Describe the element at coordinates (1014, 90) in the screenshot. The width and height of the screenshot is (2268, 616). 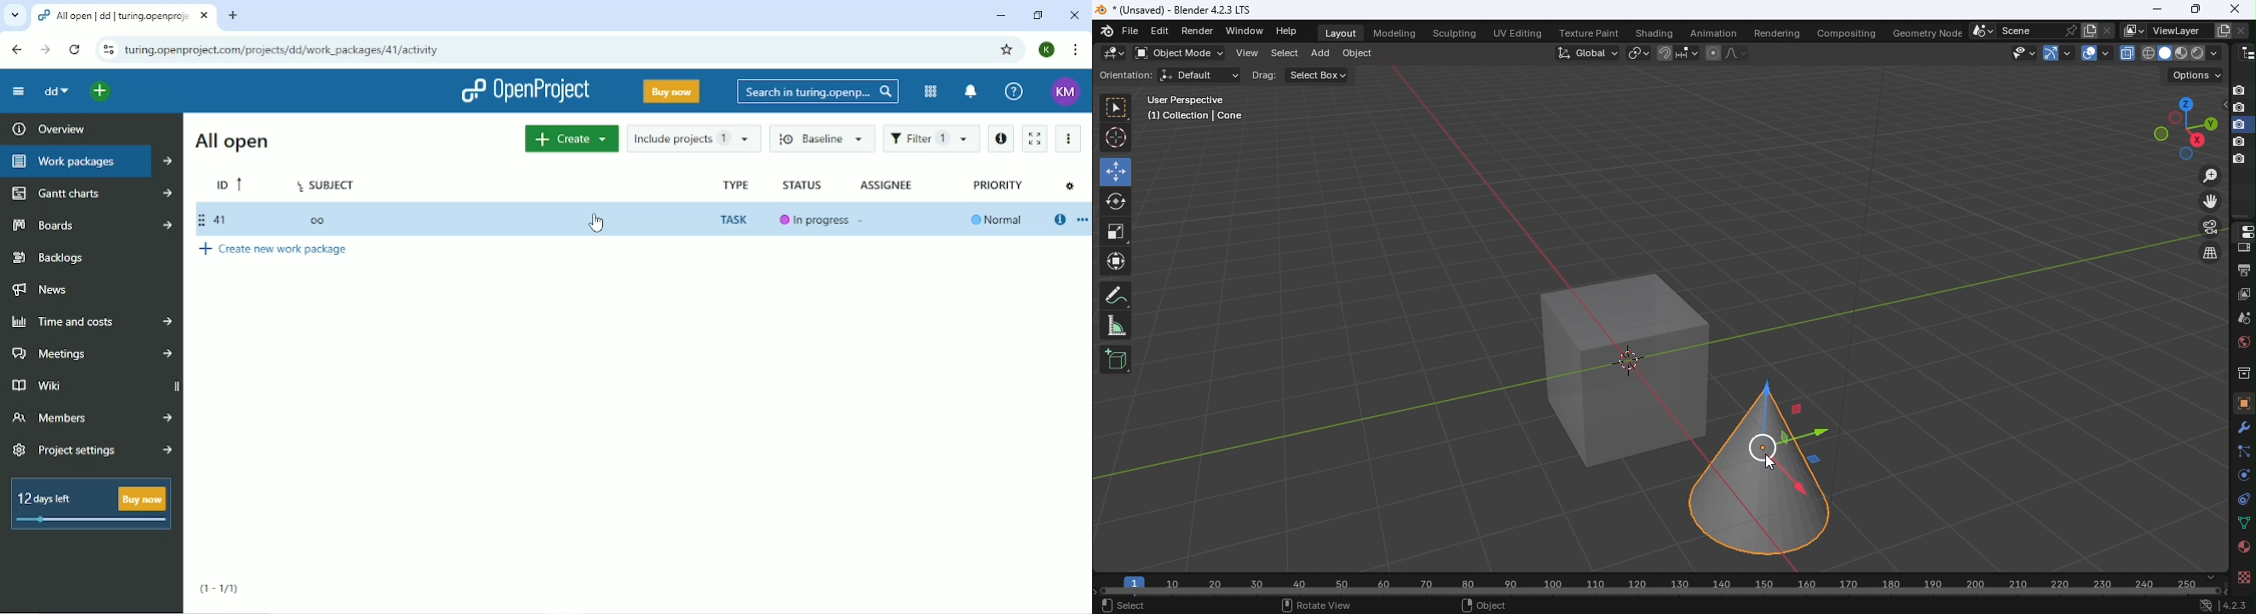
I see `Help` at that location.